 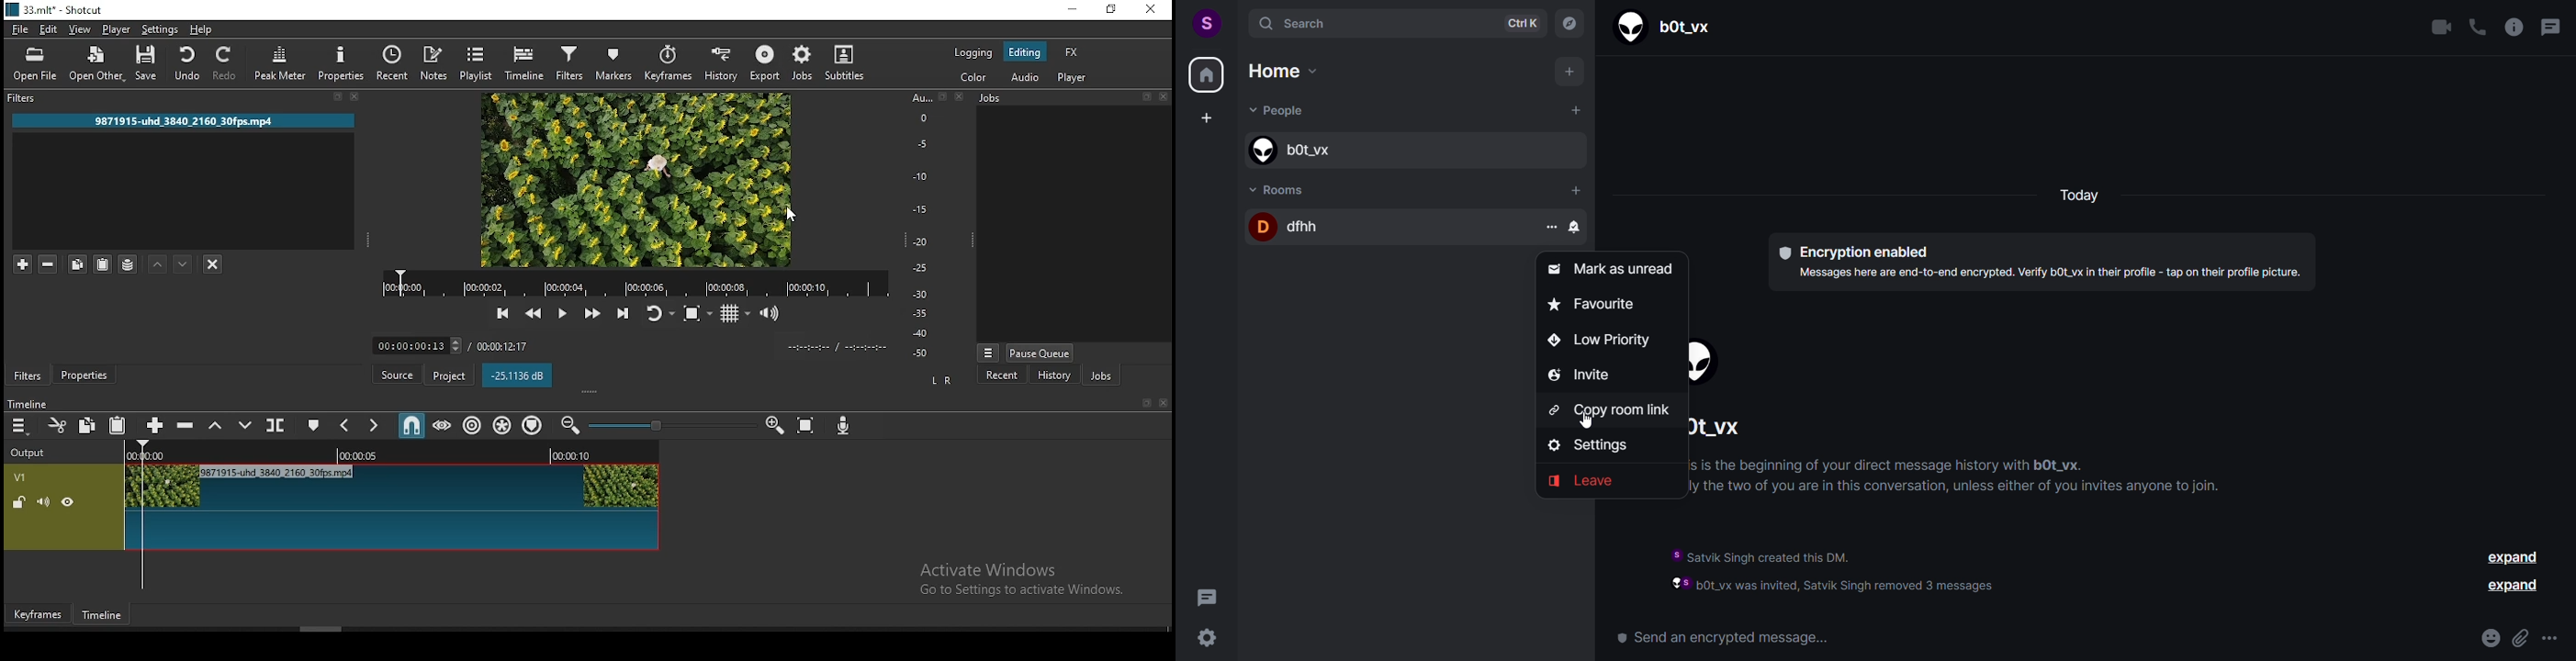 I want to click on user, so click(x=1205, y=21).